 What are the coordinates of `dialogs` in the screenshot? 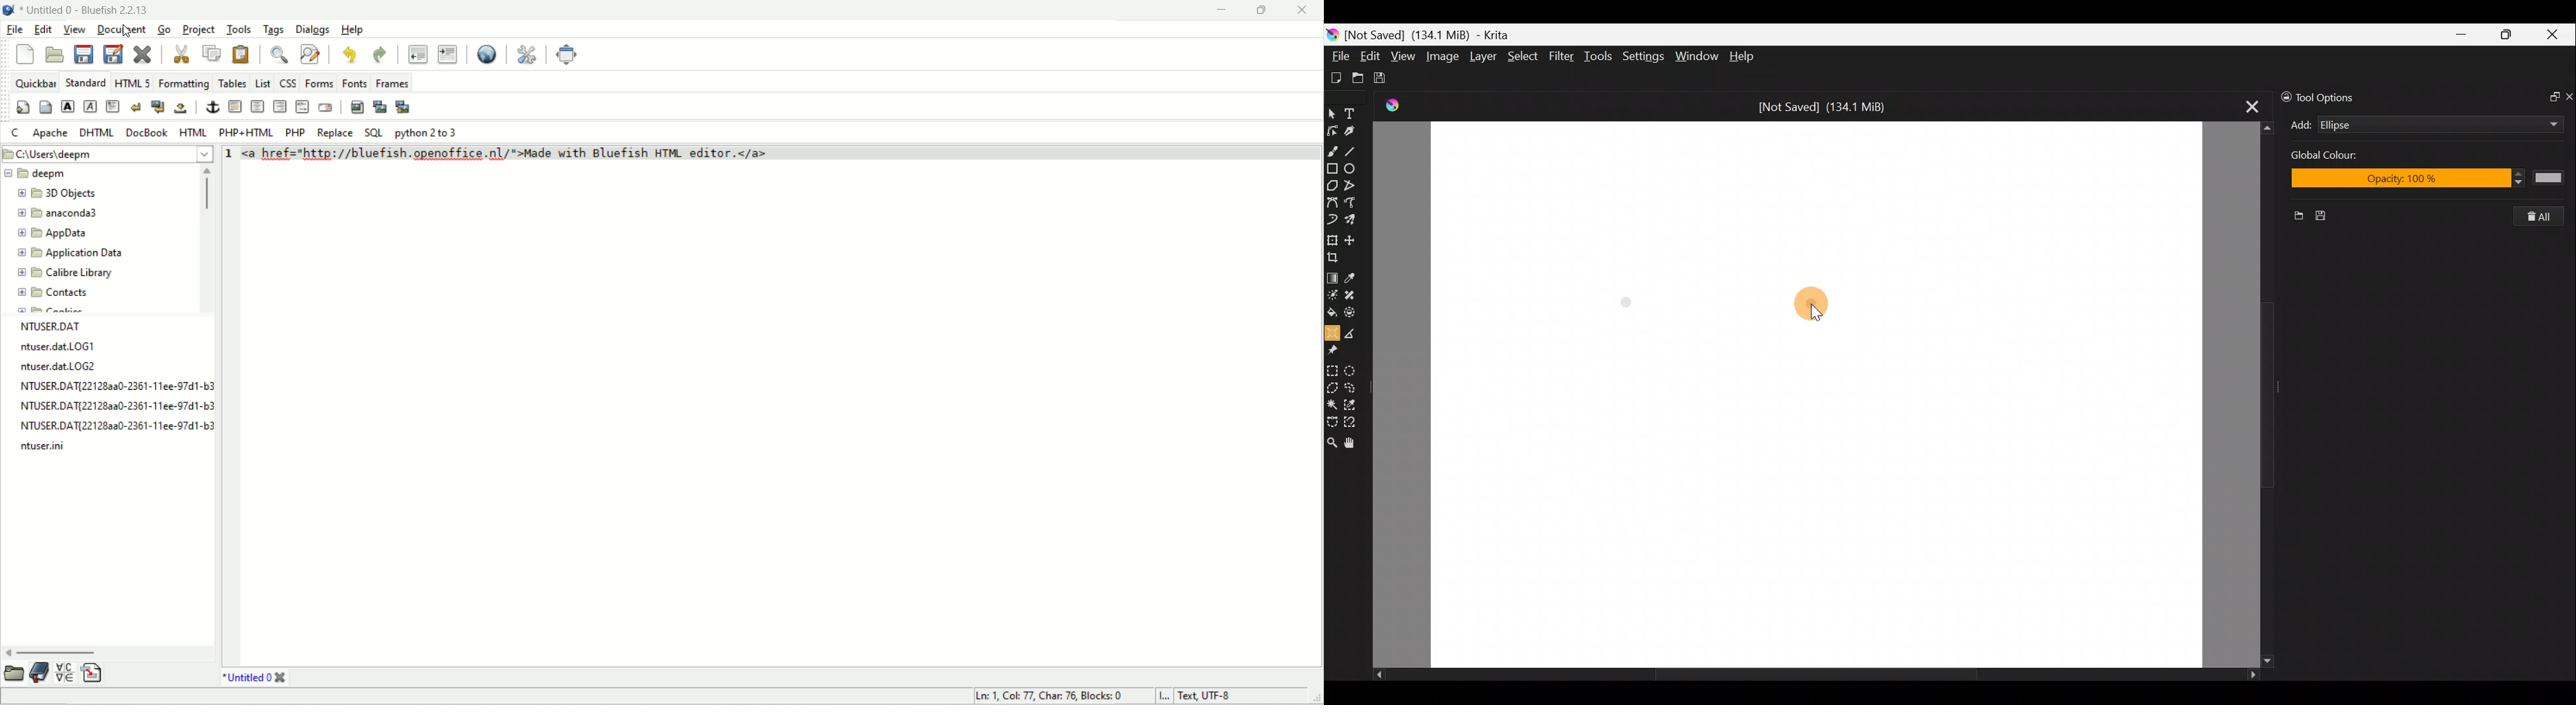 It's located at (313, 30).